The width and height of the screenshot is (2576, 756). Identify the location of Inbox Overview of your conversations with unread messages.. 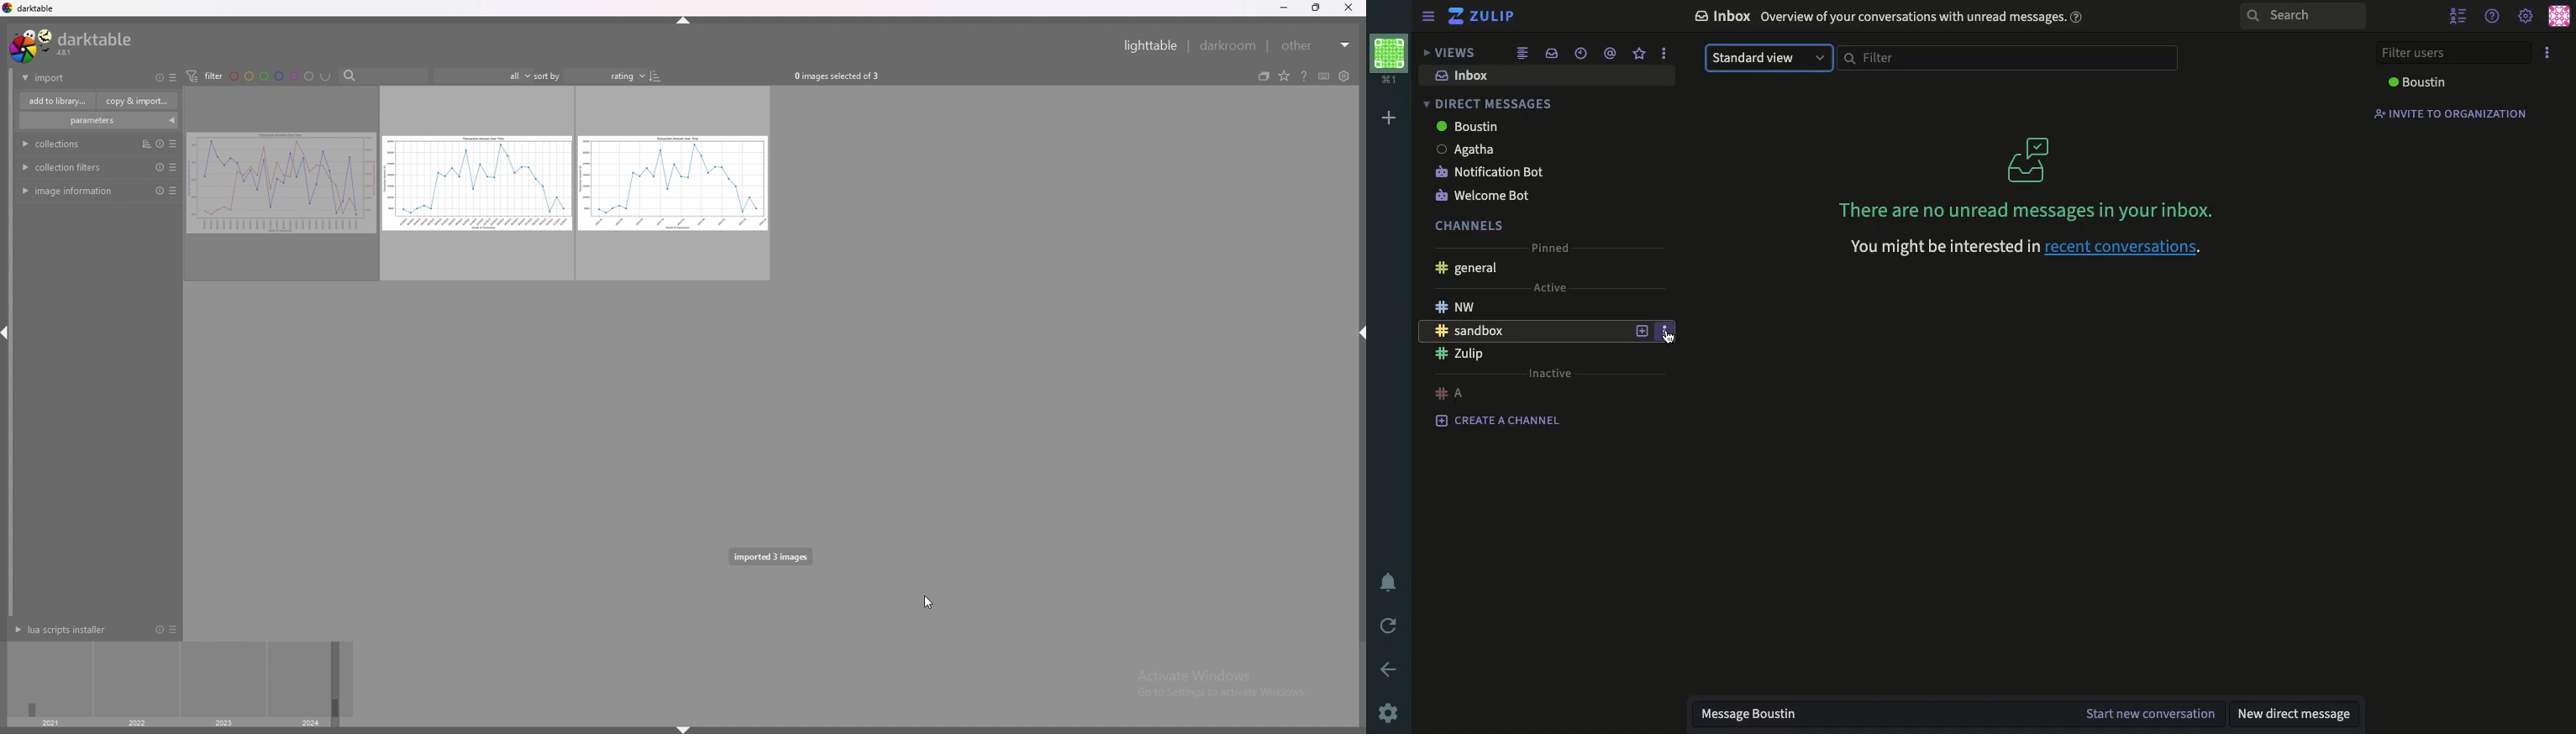
(1892, 18).